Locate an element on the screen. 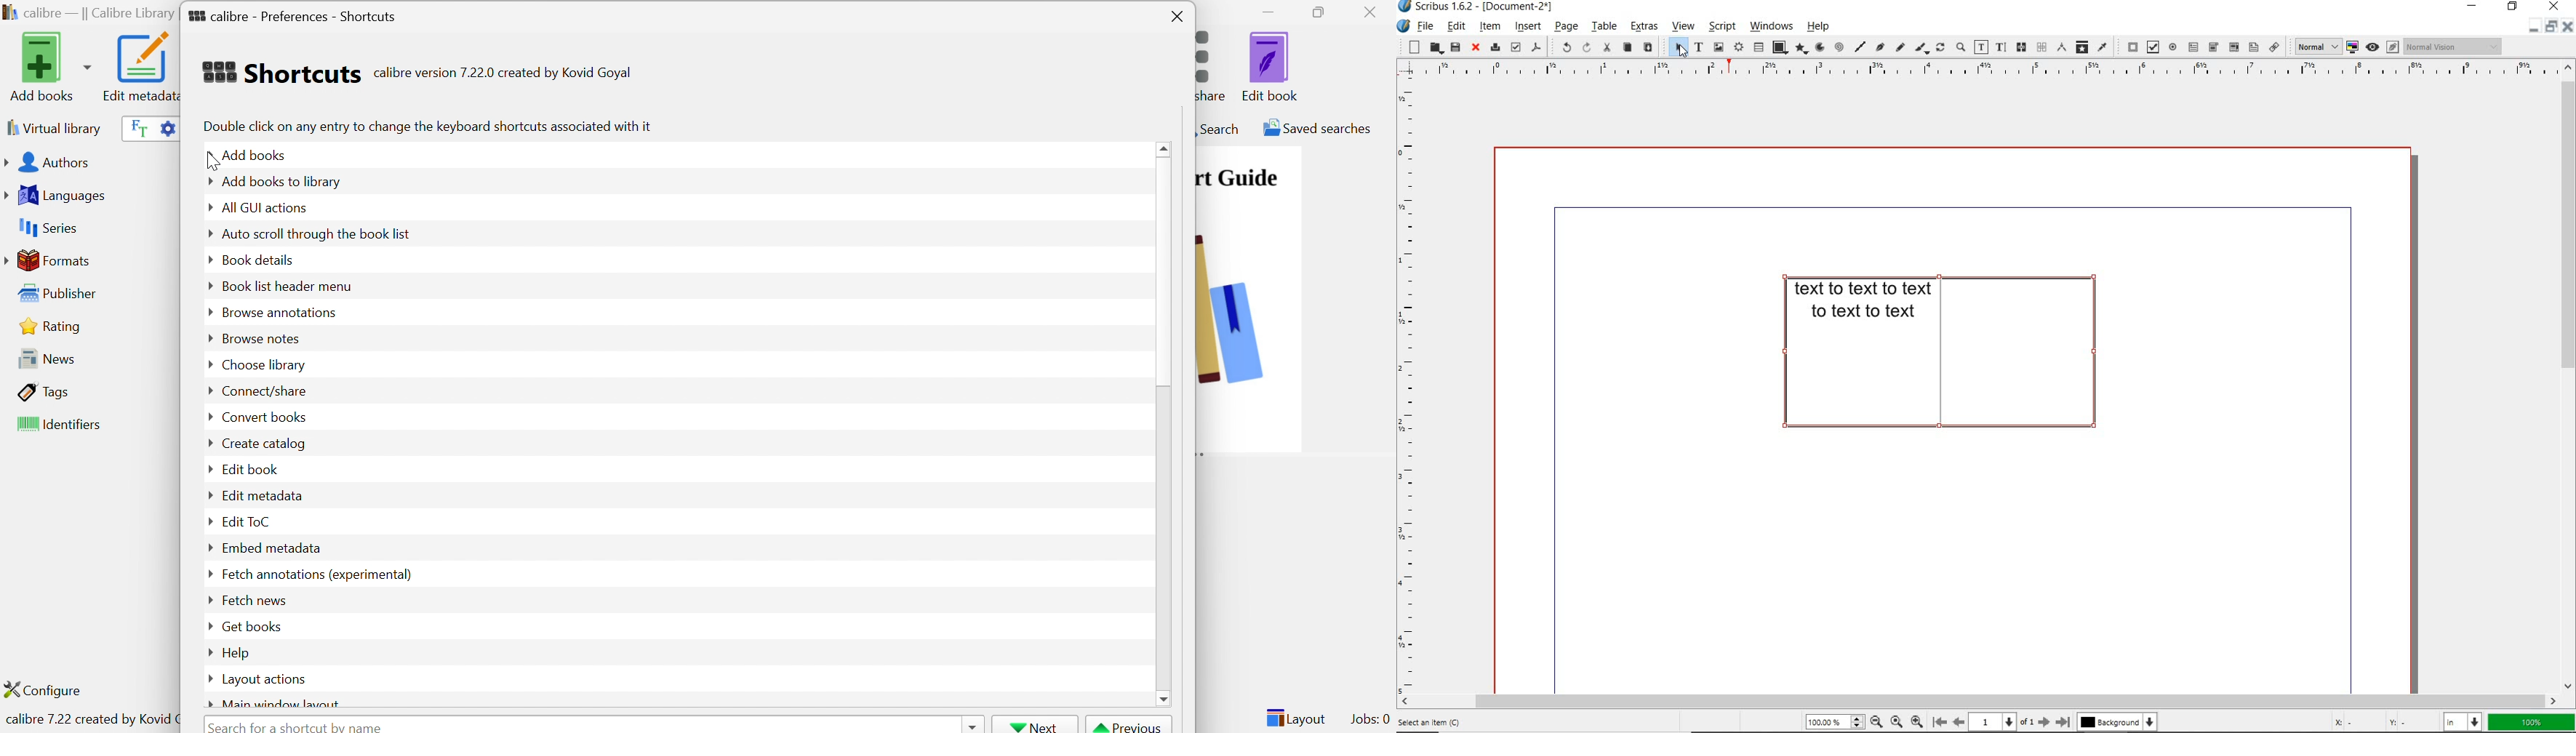 Image resolution: width=2576 pixels, height=756 pixels. Embed metadata is located at coordinates (271, 548).